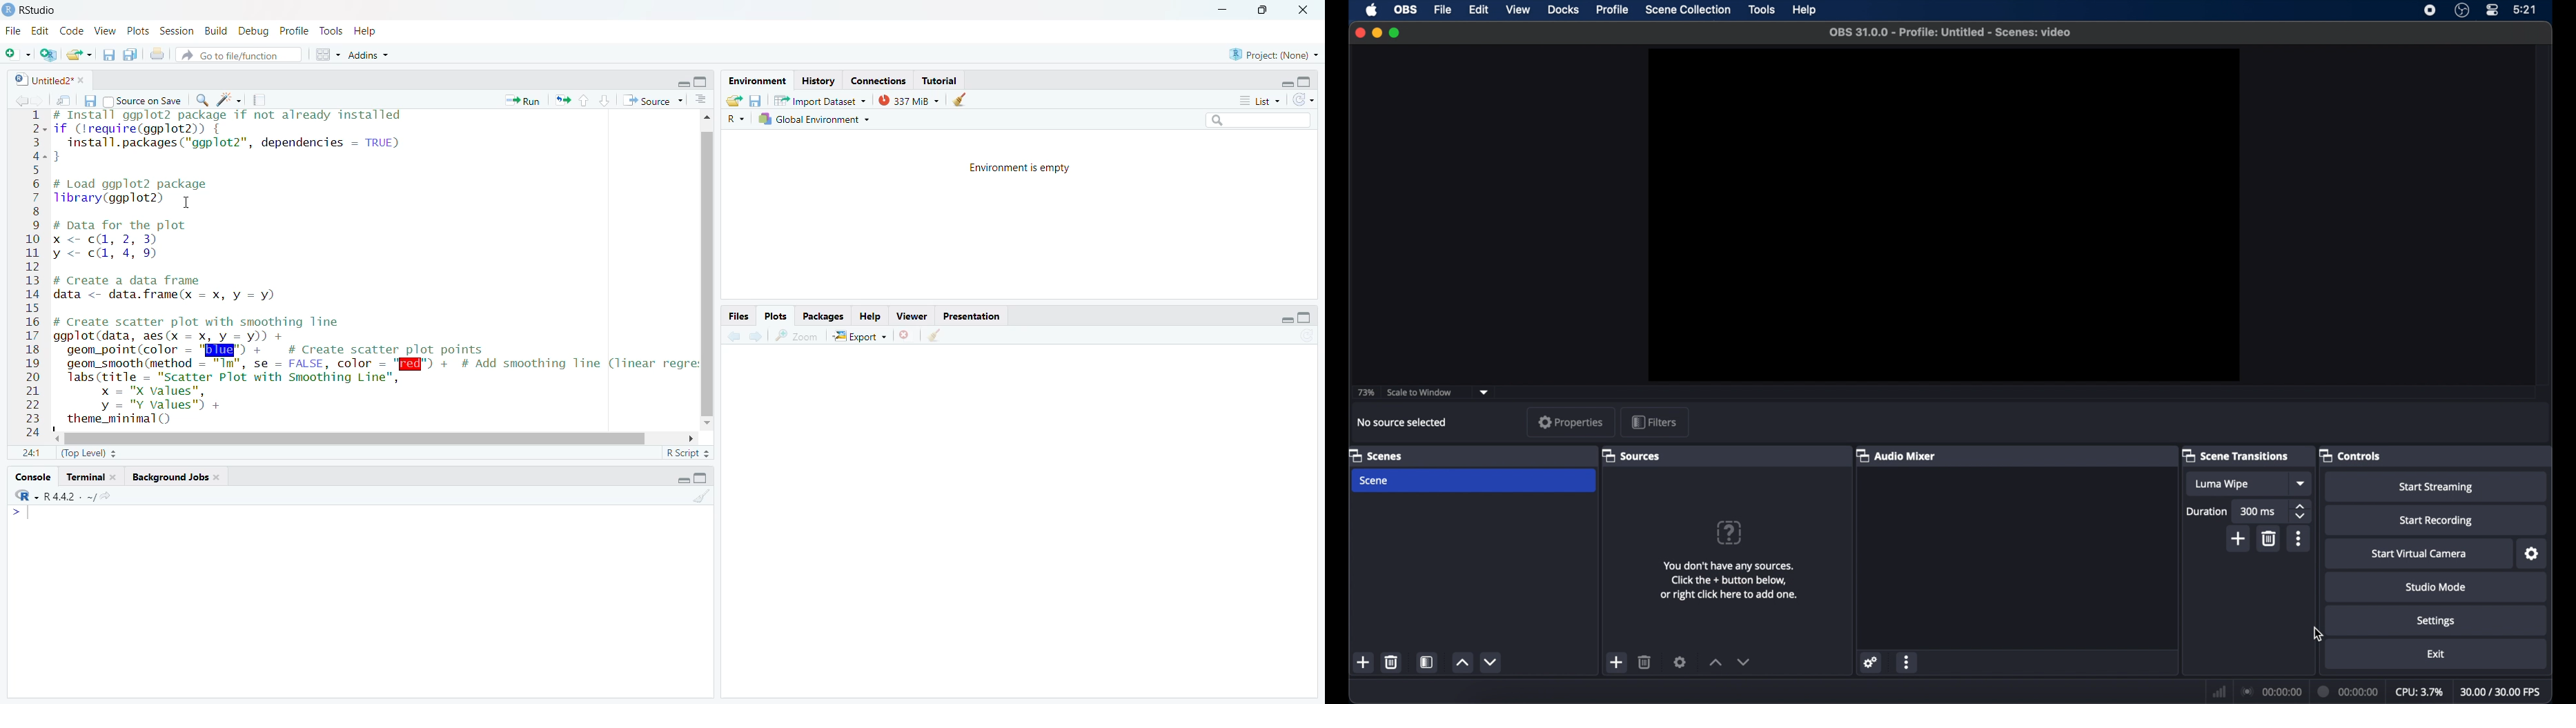 The height and width of the screenshot is (728, 2576). What do you see at coordinates (2439, 488) in the screenshot?
I see `start streaming` at bounding box center [2439, 488].